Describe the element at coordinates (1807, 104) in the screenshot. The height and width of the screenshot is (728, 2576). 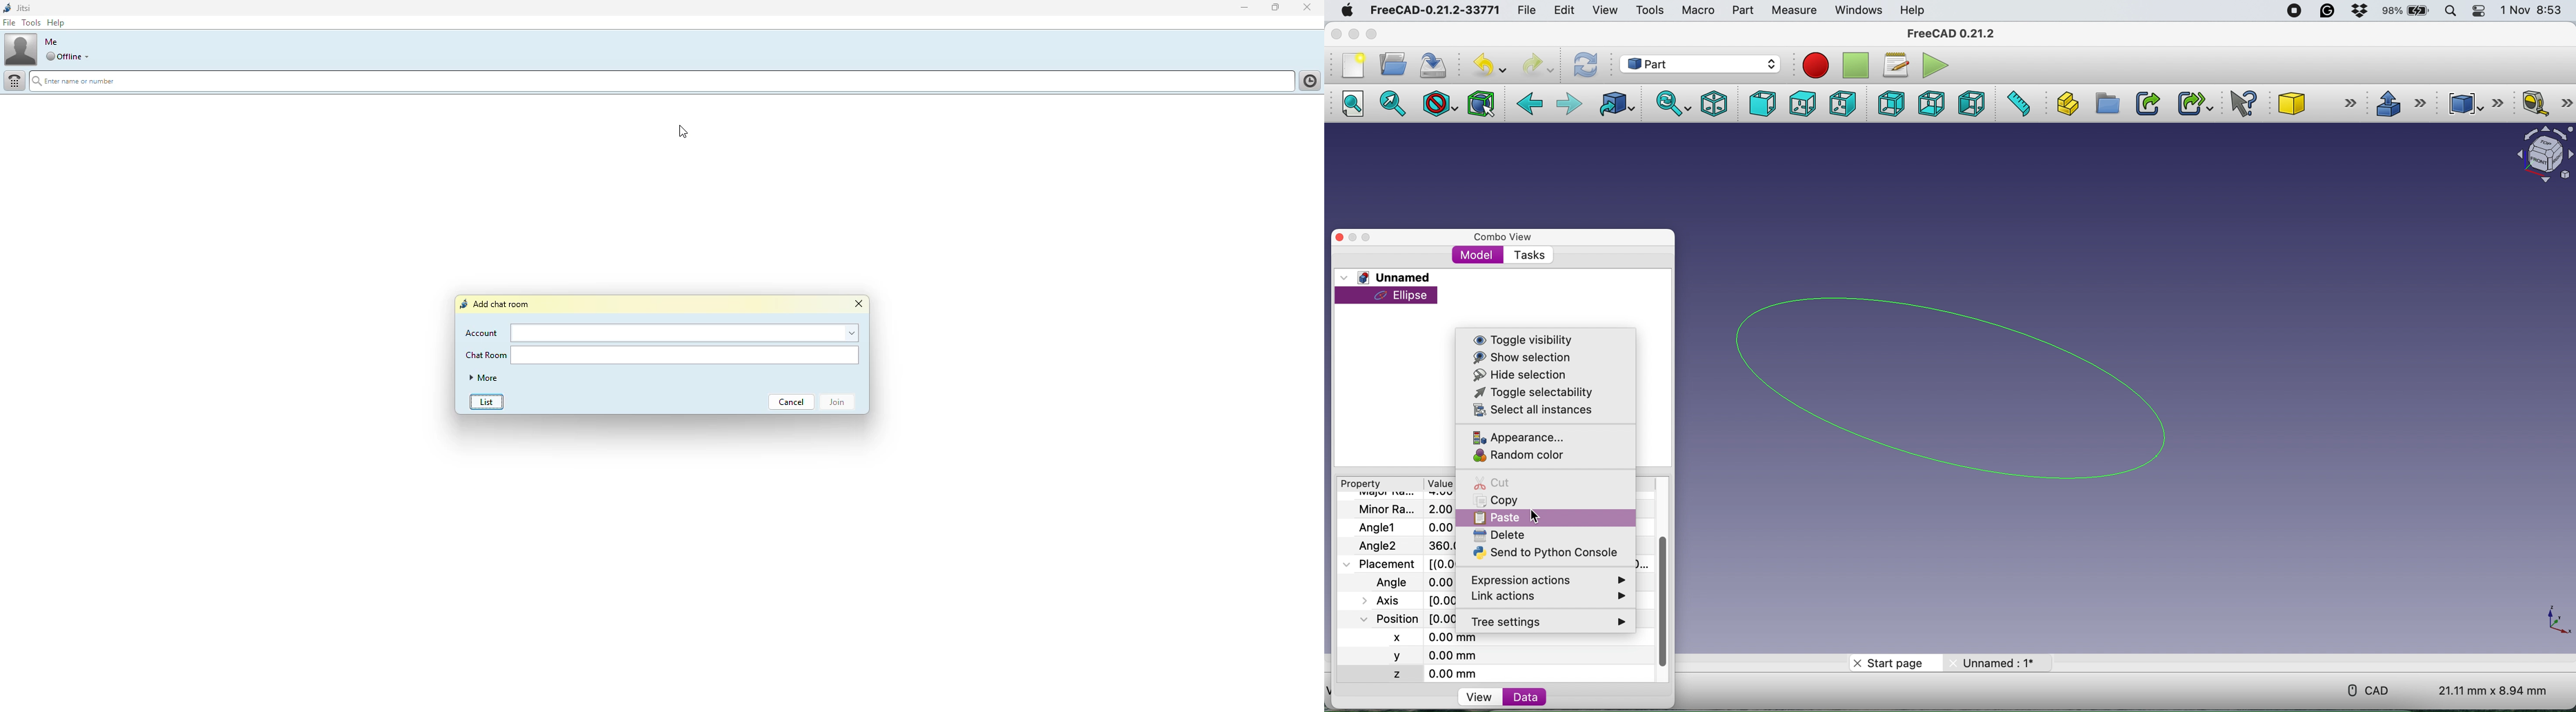
I see `top` at that location.